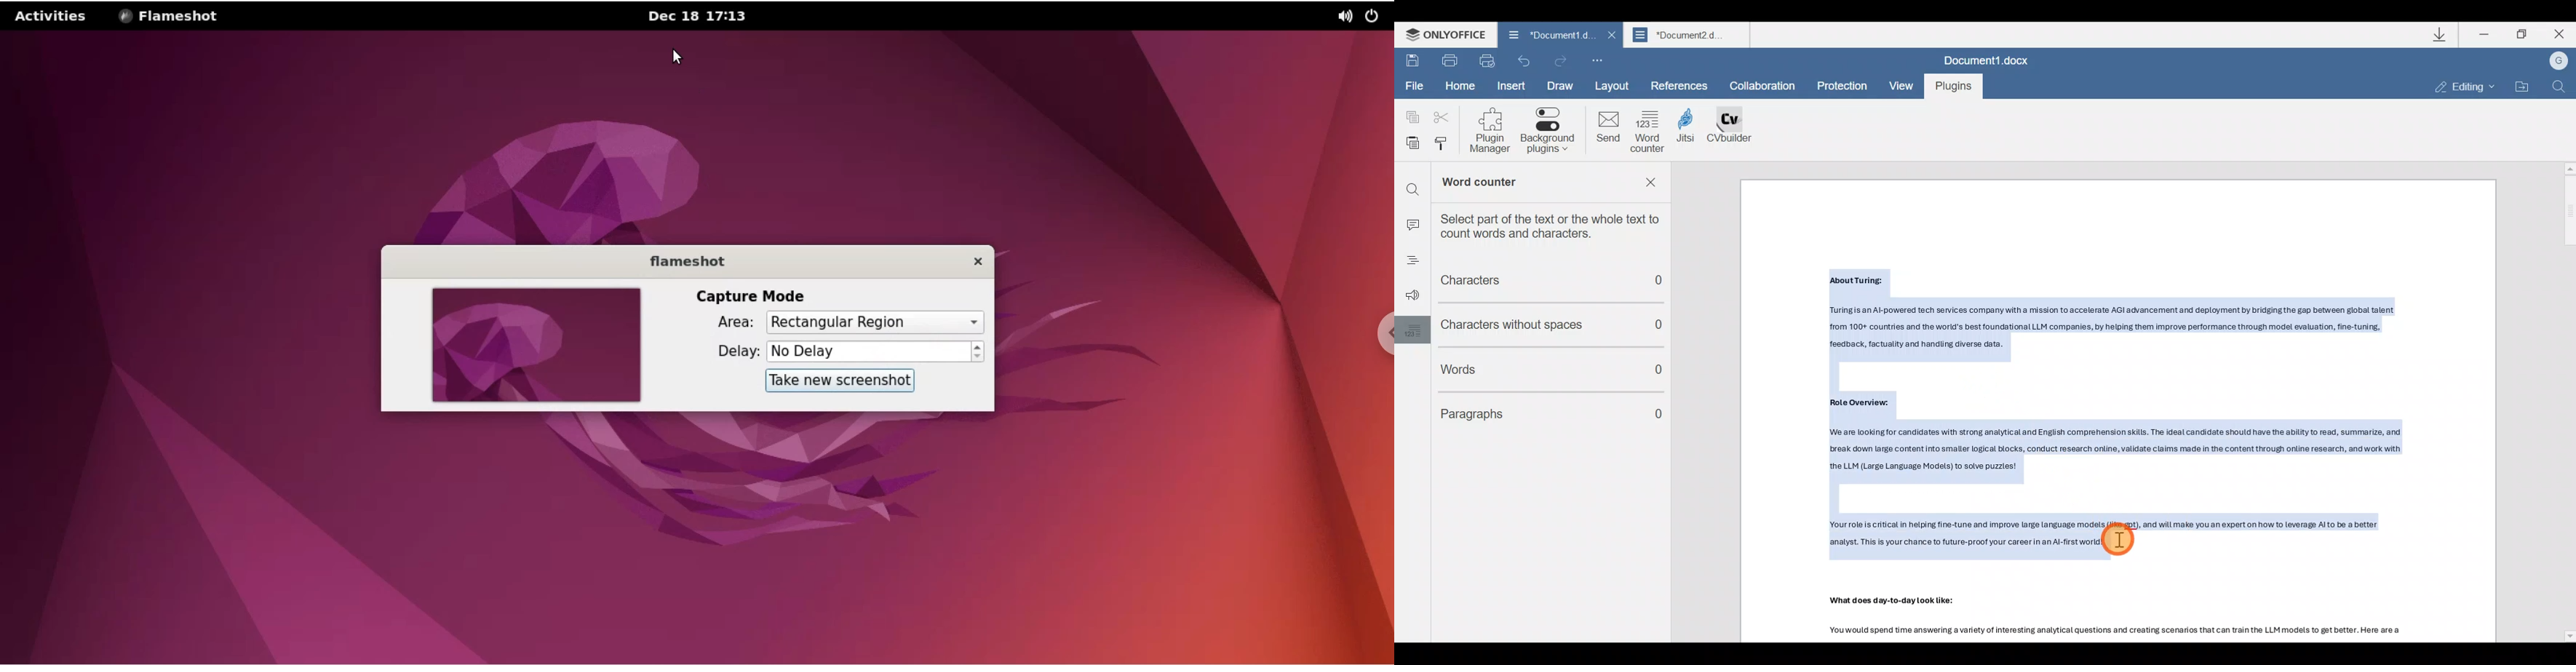  What do you see at coordinates (2125, 313) in the screenshot?
I see `About Turing:

Turing is an Al-powered tech services company witha mission to accelerate AGI advancement and deployment by bridging the gap between global talent
from 100+ countries and the world's best foundational LLM companies, by helping them improve performance through model evaluation, fine-tuning,
feedback, factuality and handling diverse data.` at bounding box center [2125, 313].